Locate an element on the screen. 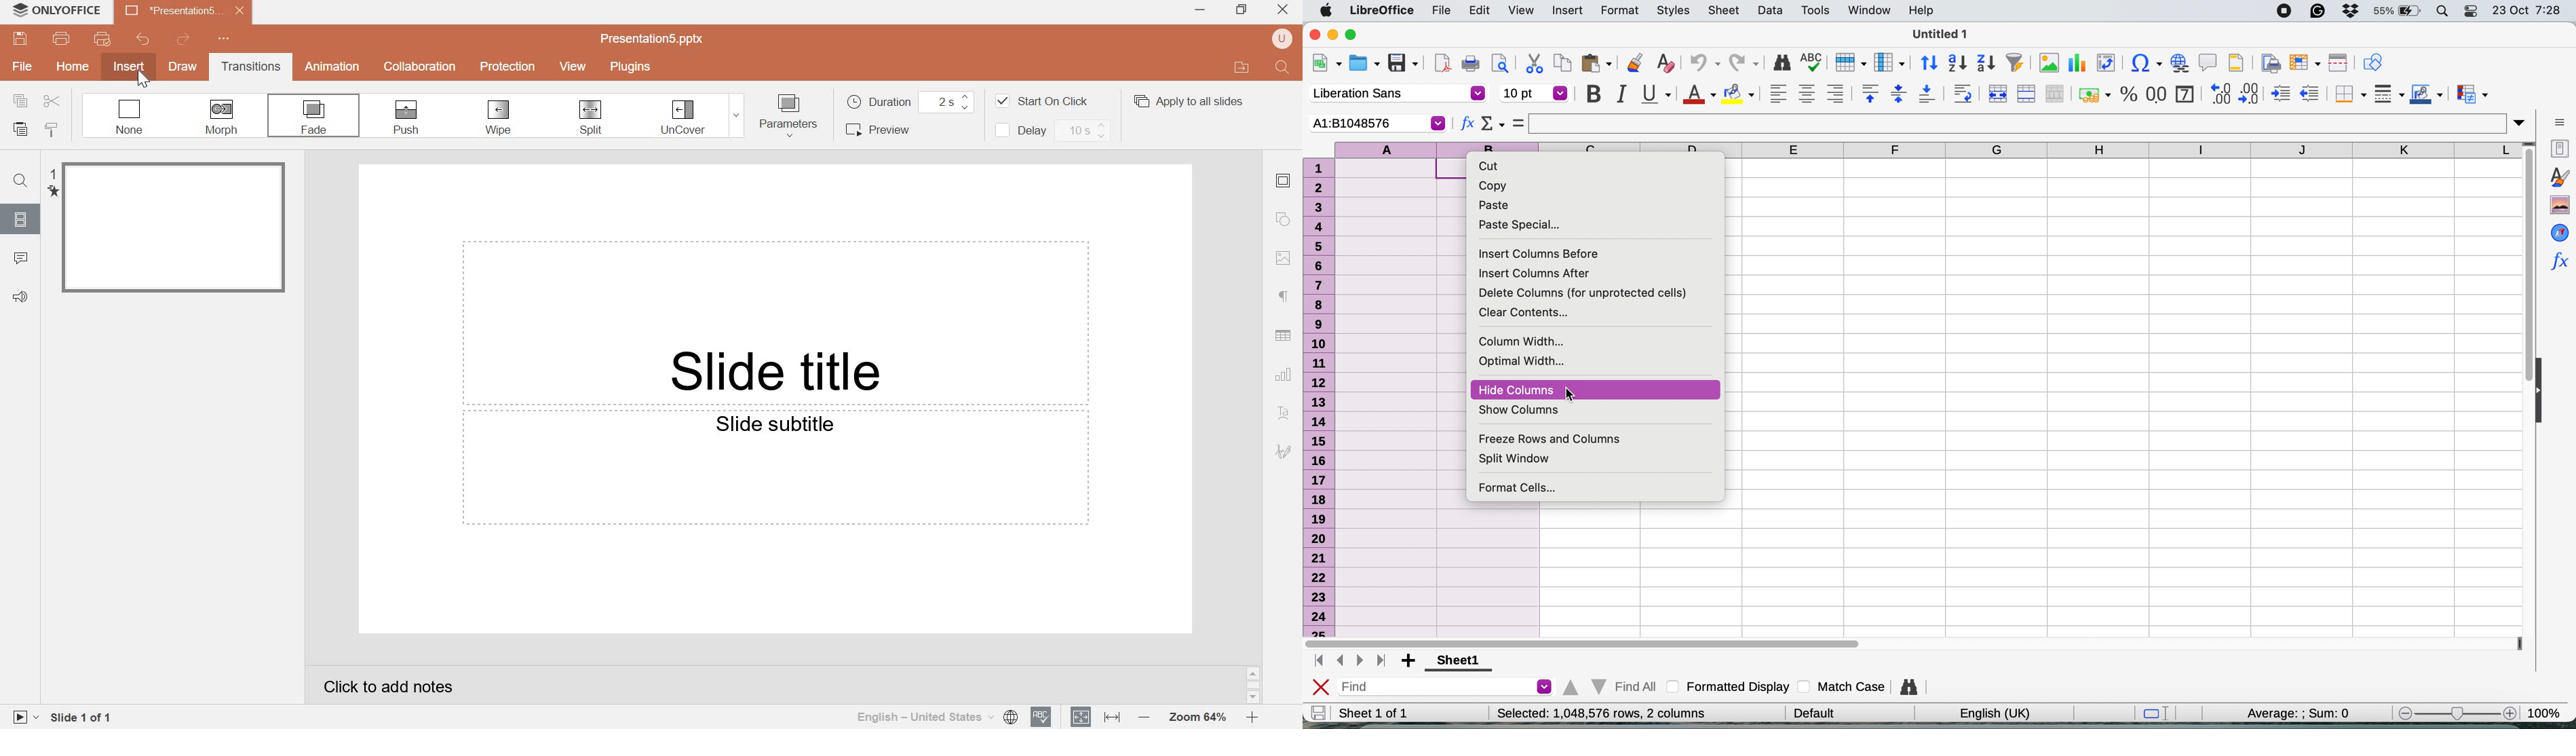  columns is located at coordinates (2000, 148).